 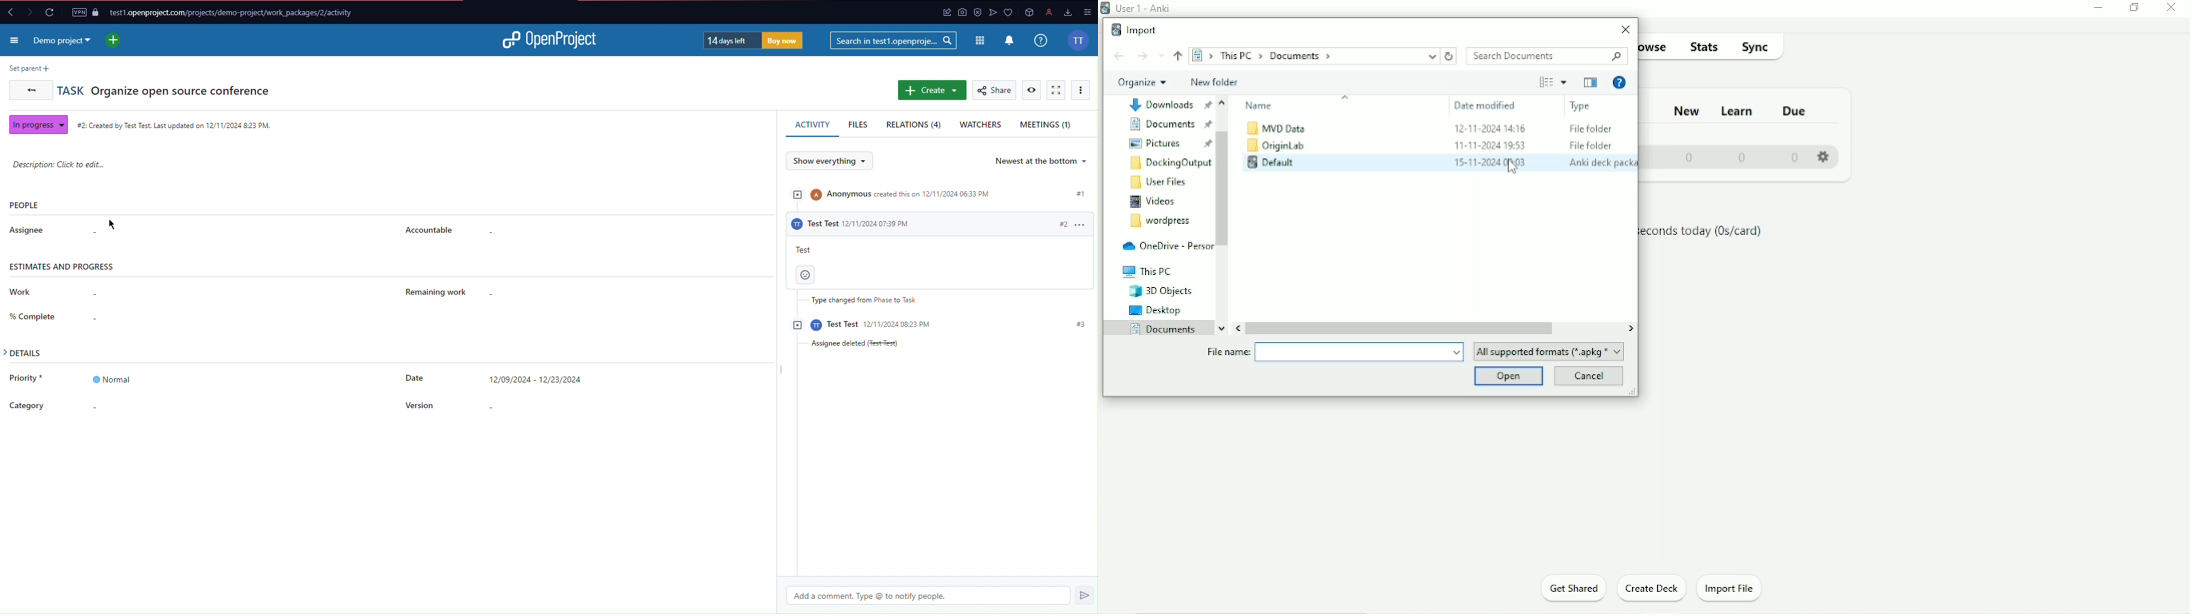 I want to click on Type, so click(x=1581, y=106).